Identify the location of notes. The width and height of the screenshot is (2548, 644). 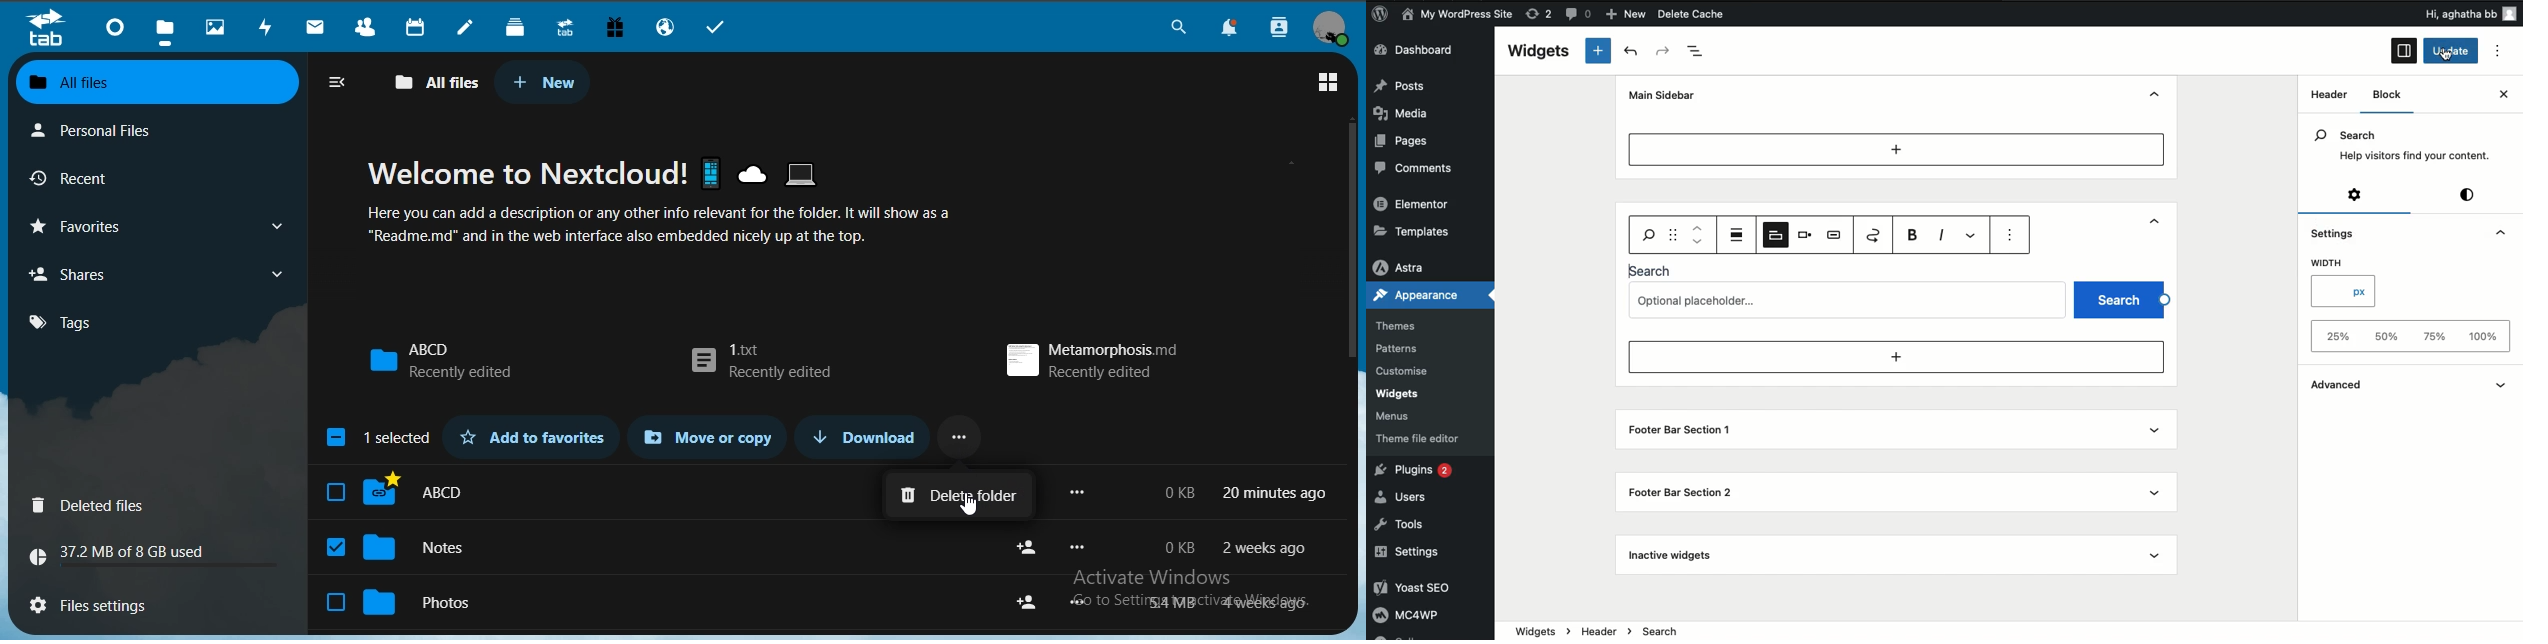
(410, 549).